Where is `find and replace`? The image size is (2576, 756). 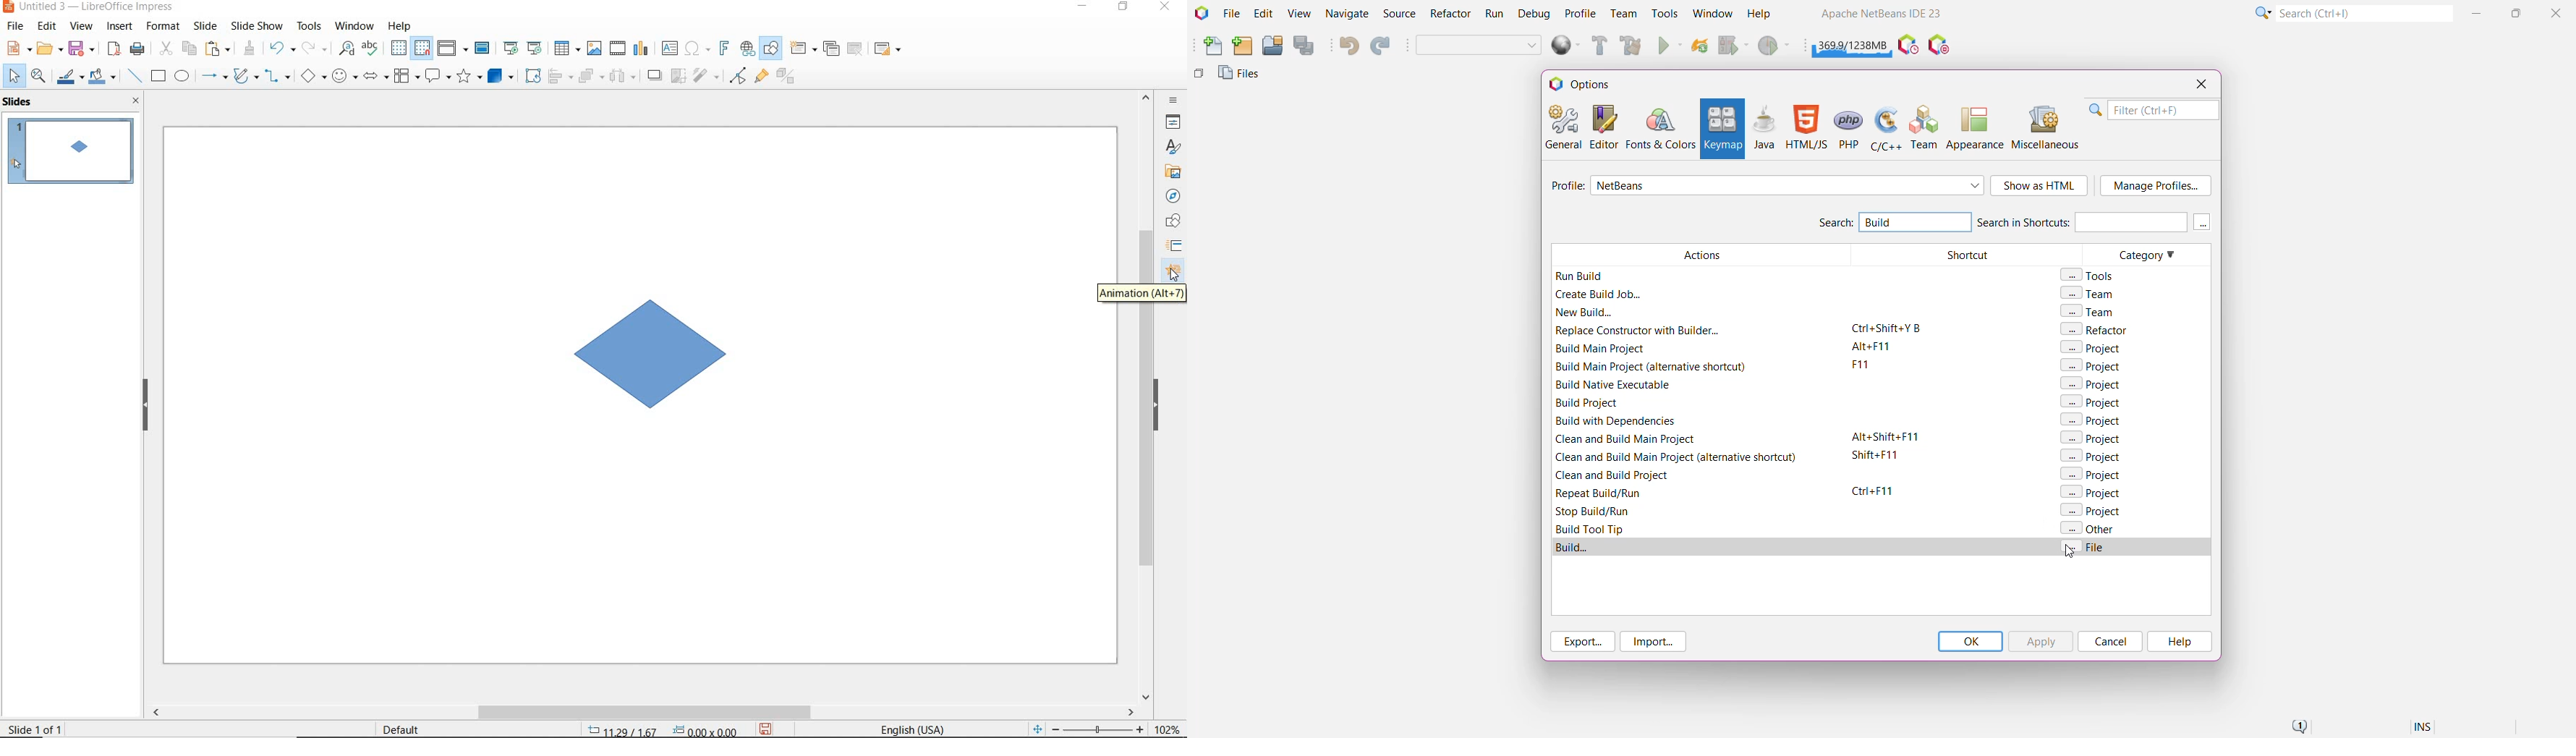 find and replace is located at coordinates (347, 49).